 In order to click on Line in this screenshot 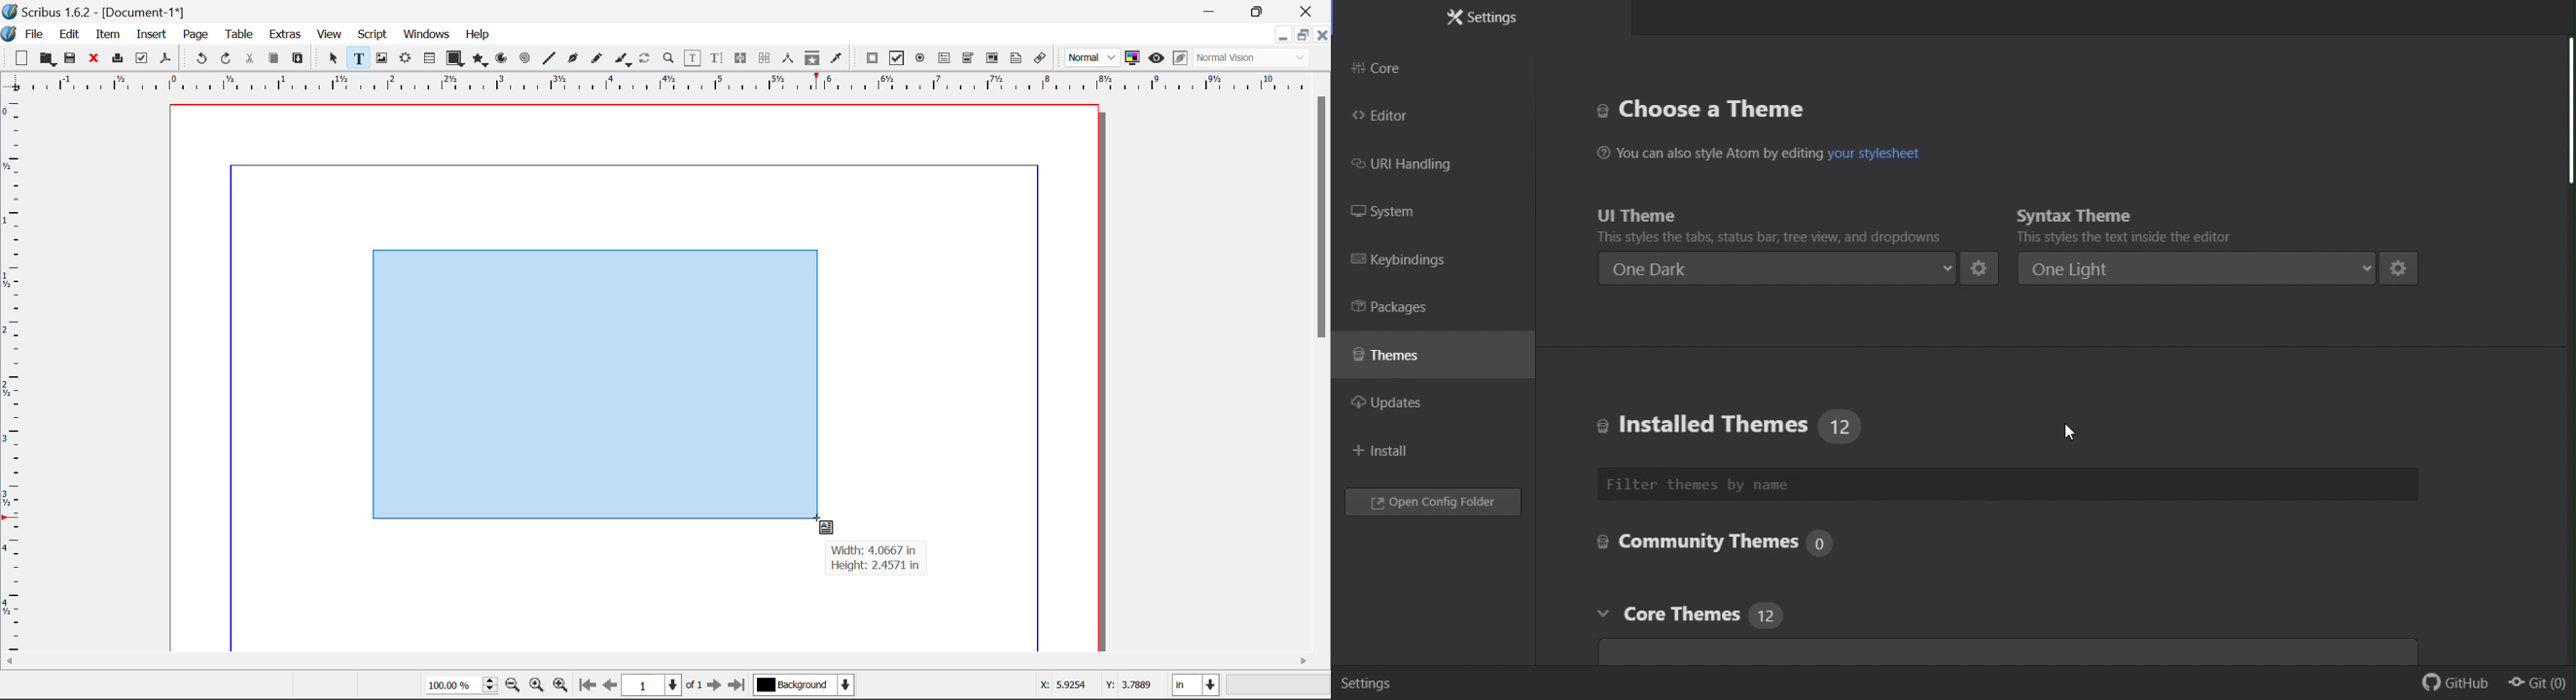, I will do `click(549, 58)`.